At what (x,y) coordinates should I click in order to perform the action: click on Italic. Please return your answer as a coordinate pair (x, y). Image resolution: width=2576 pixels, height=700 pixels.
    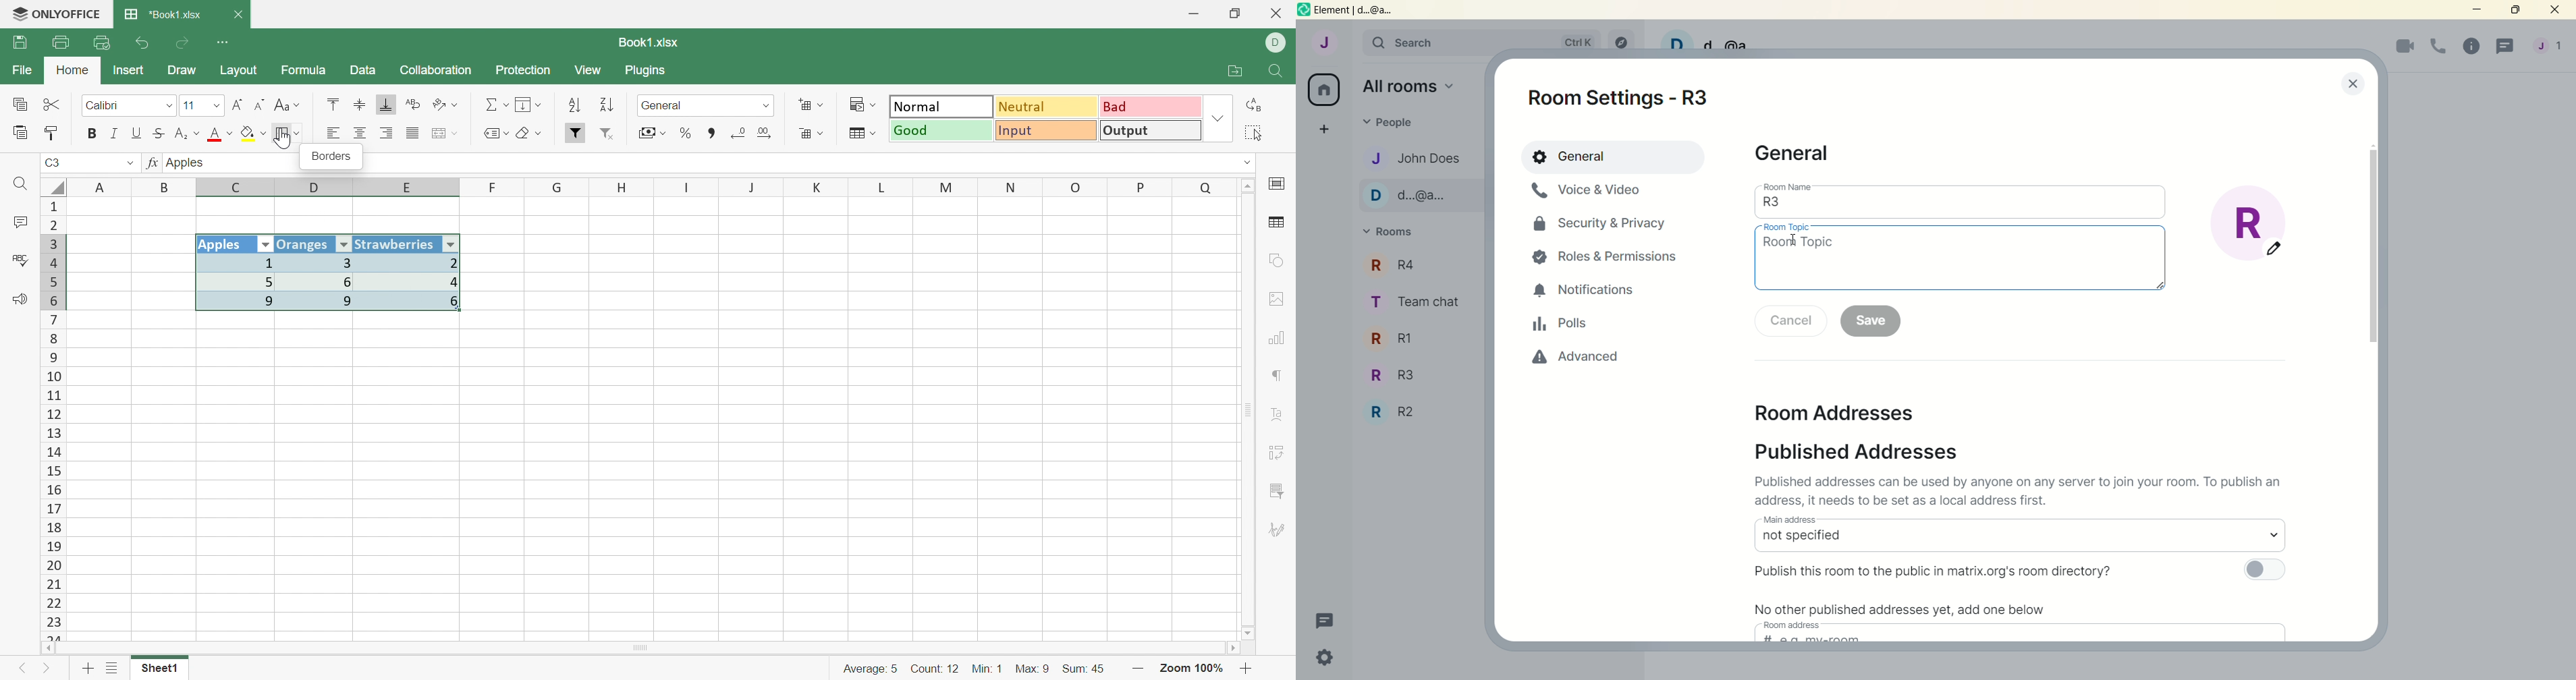
    Looking at the image, I should click on (113, 134).